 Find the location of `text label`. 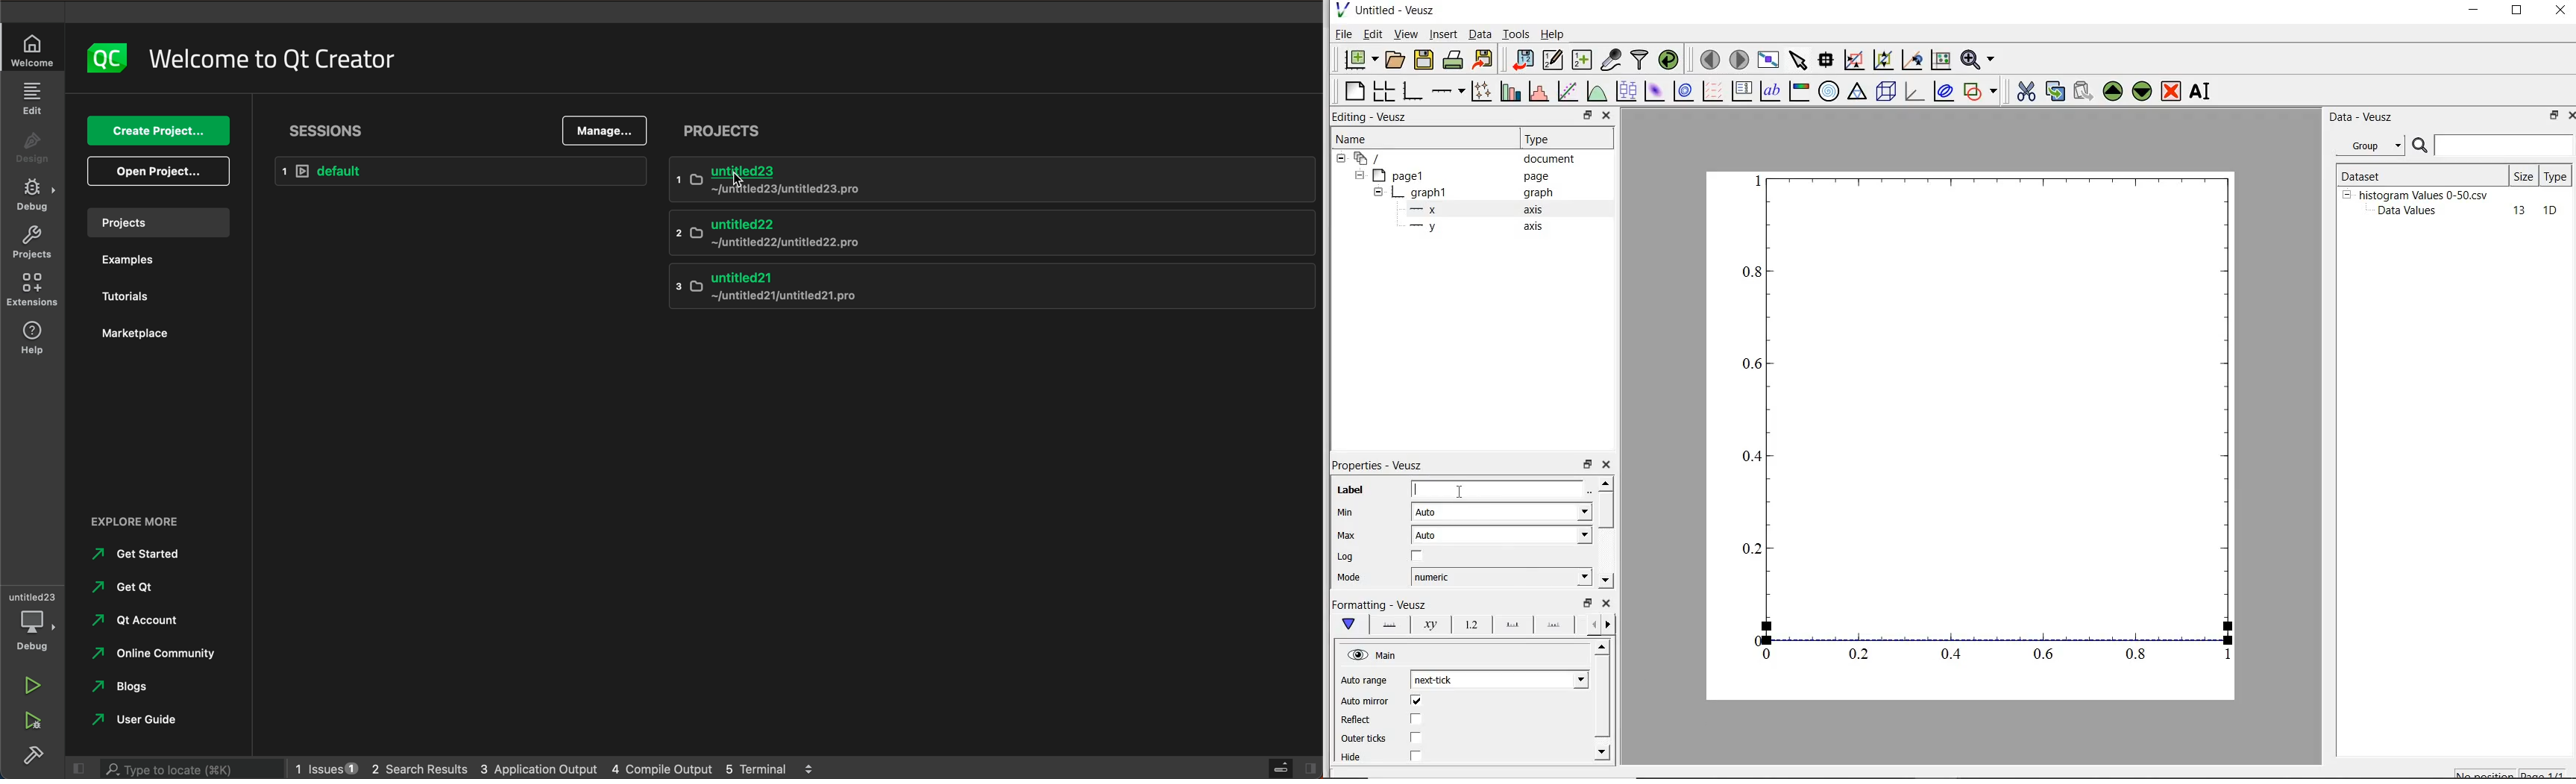

text label is located at coordinates (1773, 90).